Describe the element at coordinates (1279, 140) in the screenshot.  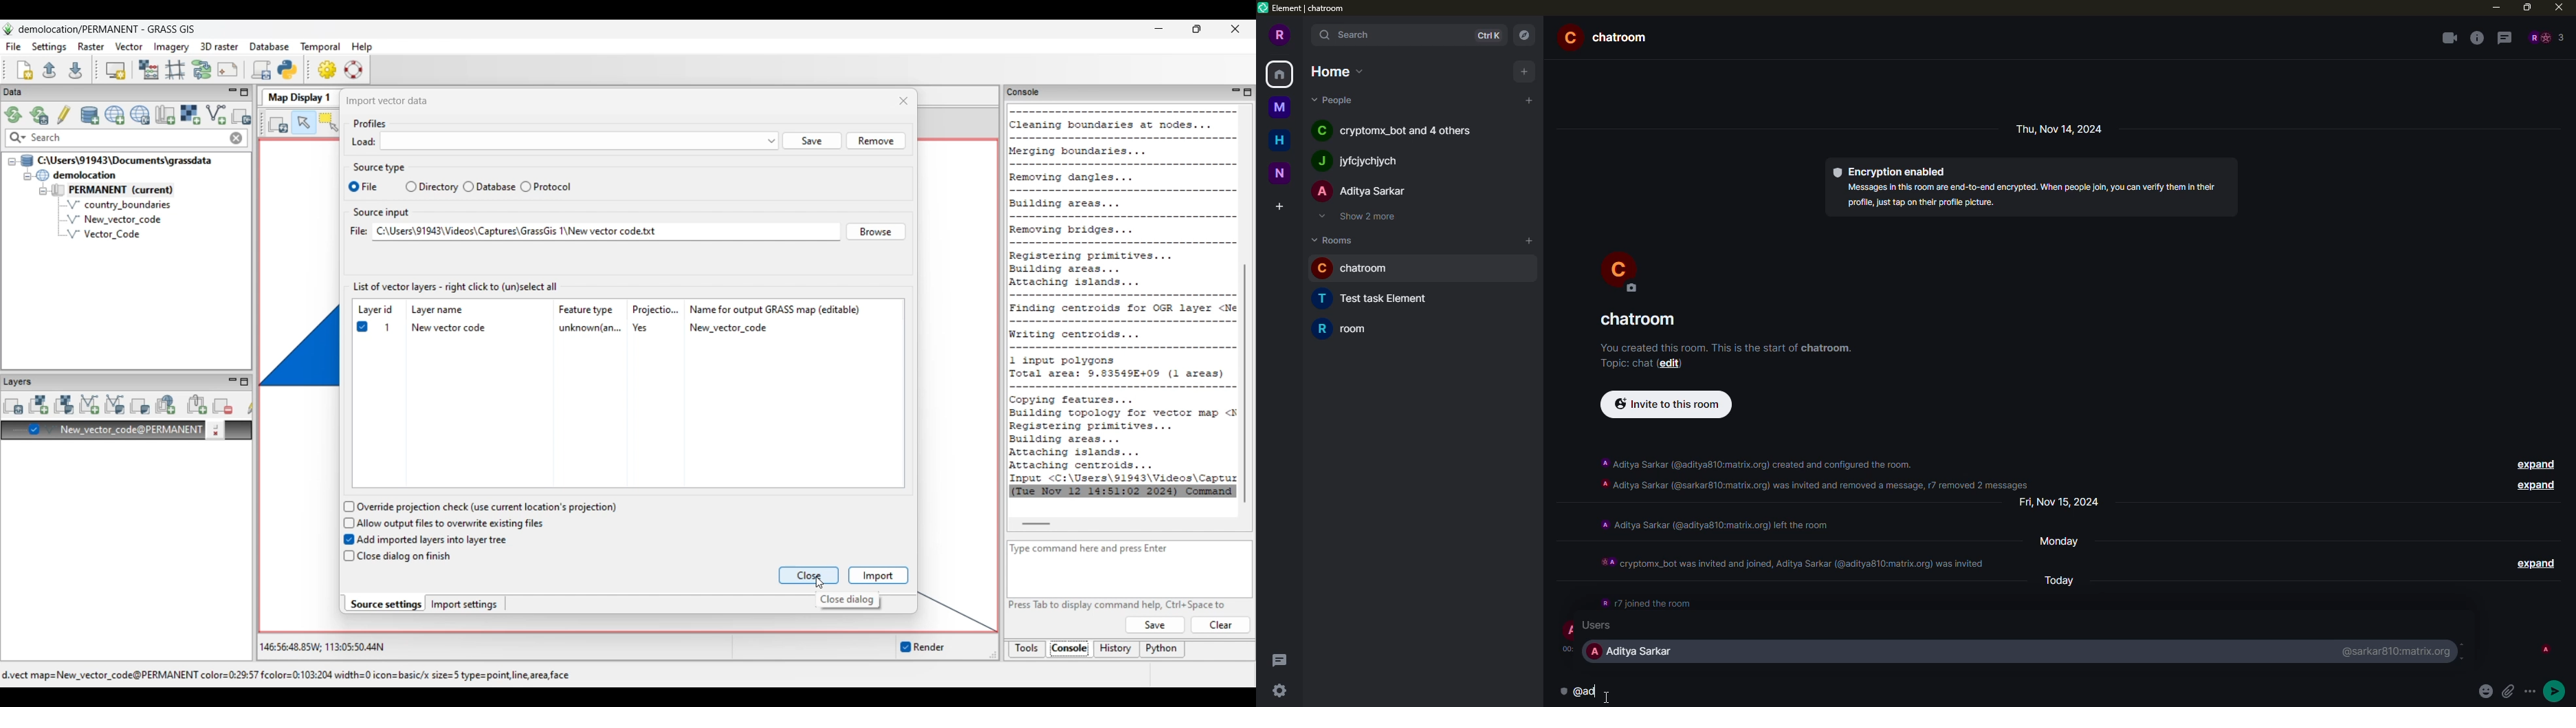
I see `home` at that location.